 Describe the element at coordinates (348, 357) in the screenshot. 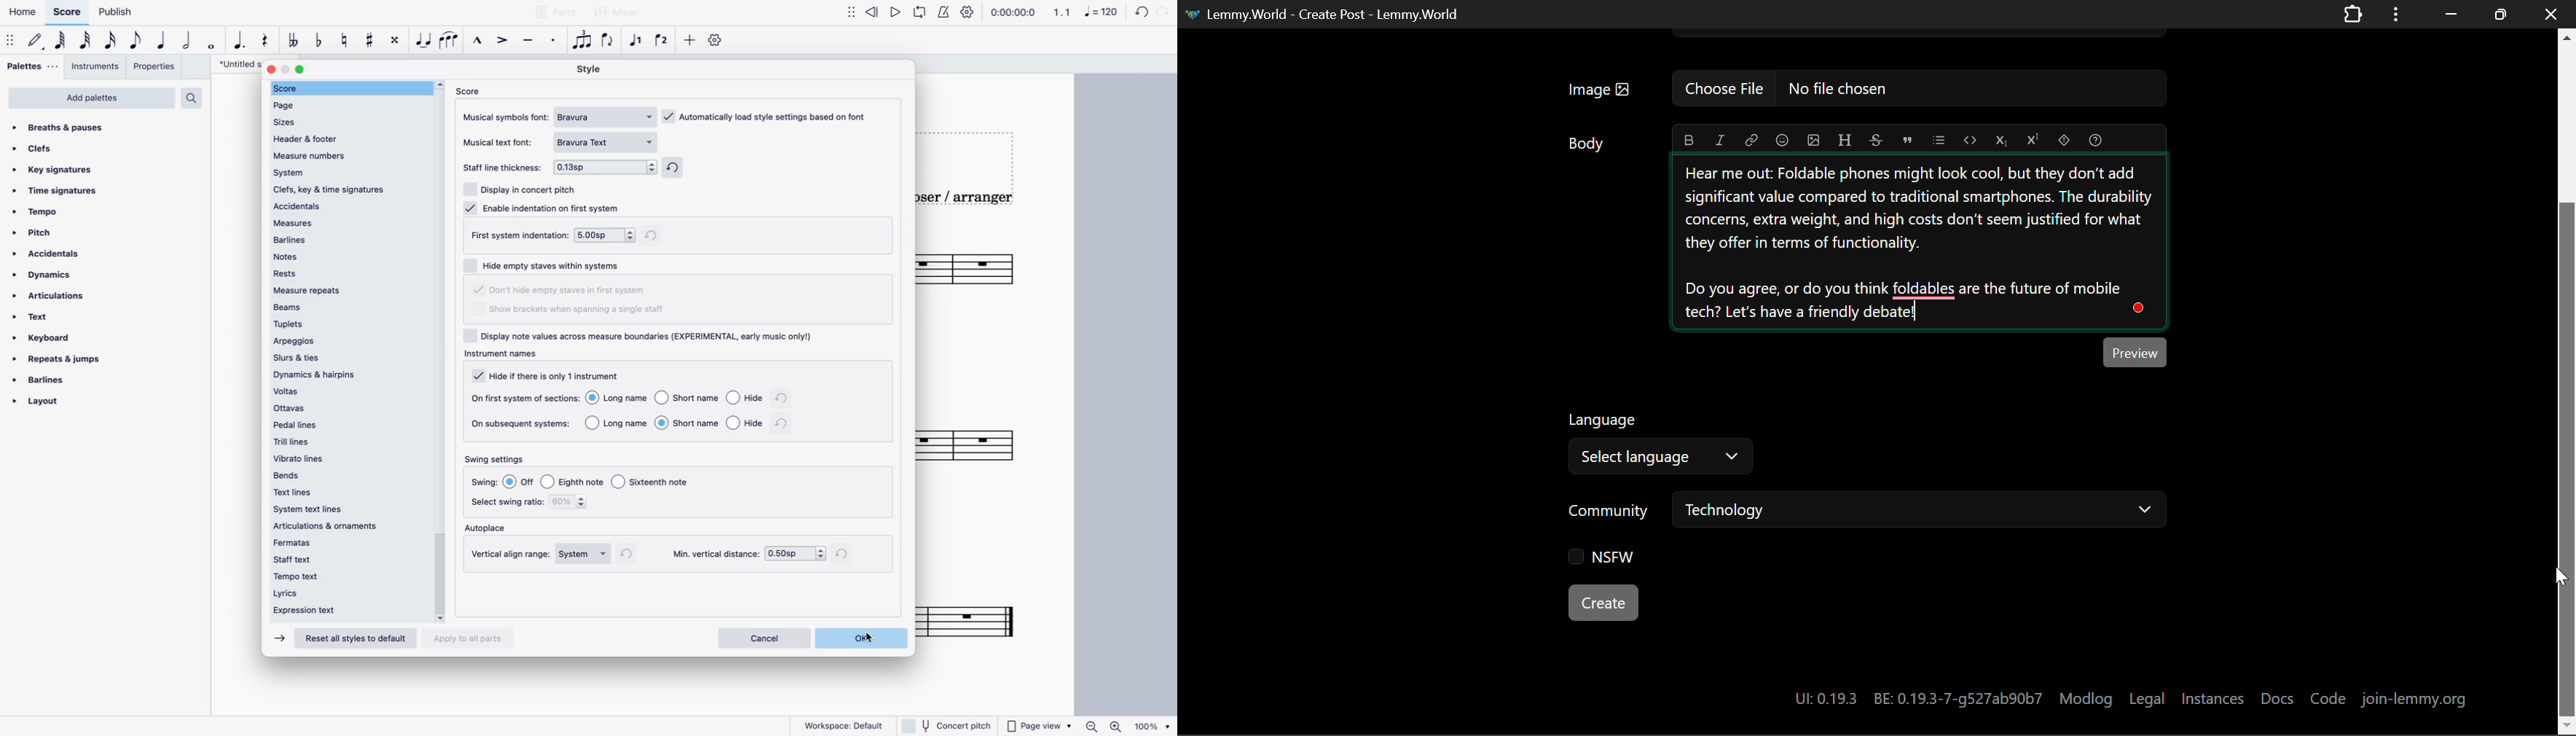

I see `slurs & ties` at that location.